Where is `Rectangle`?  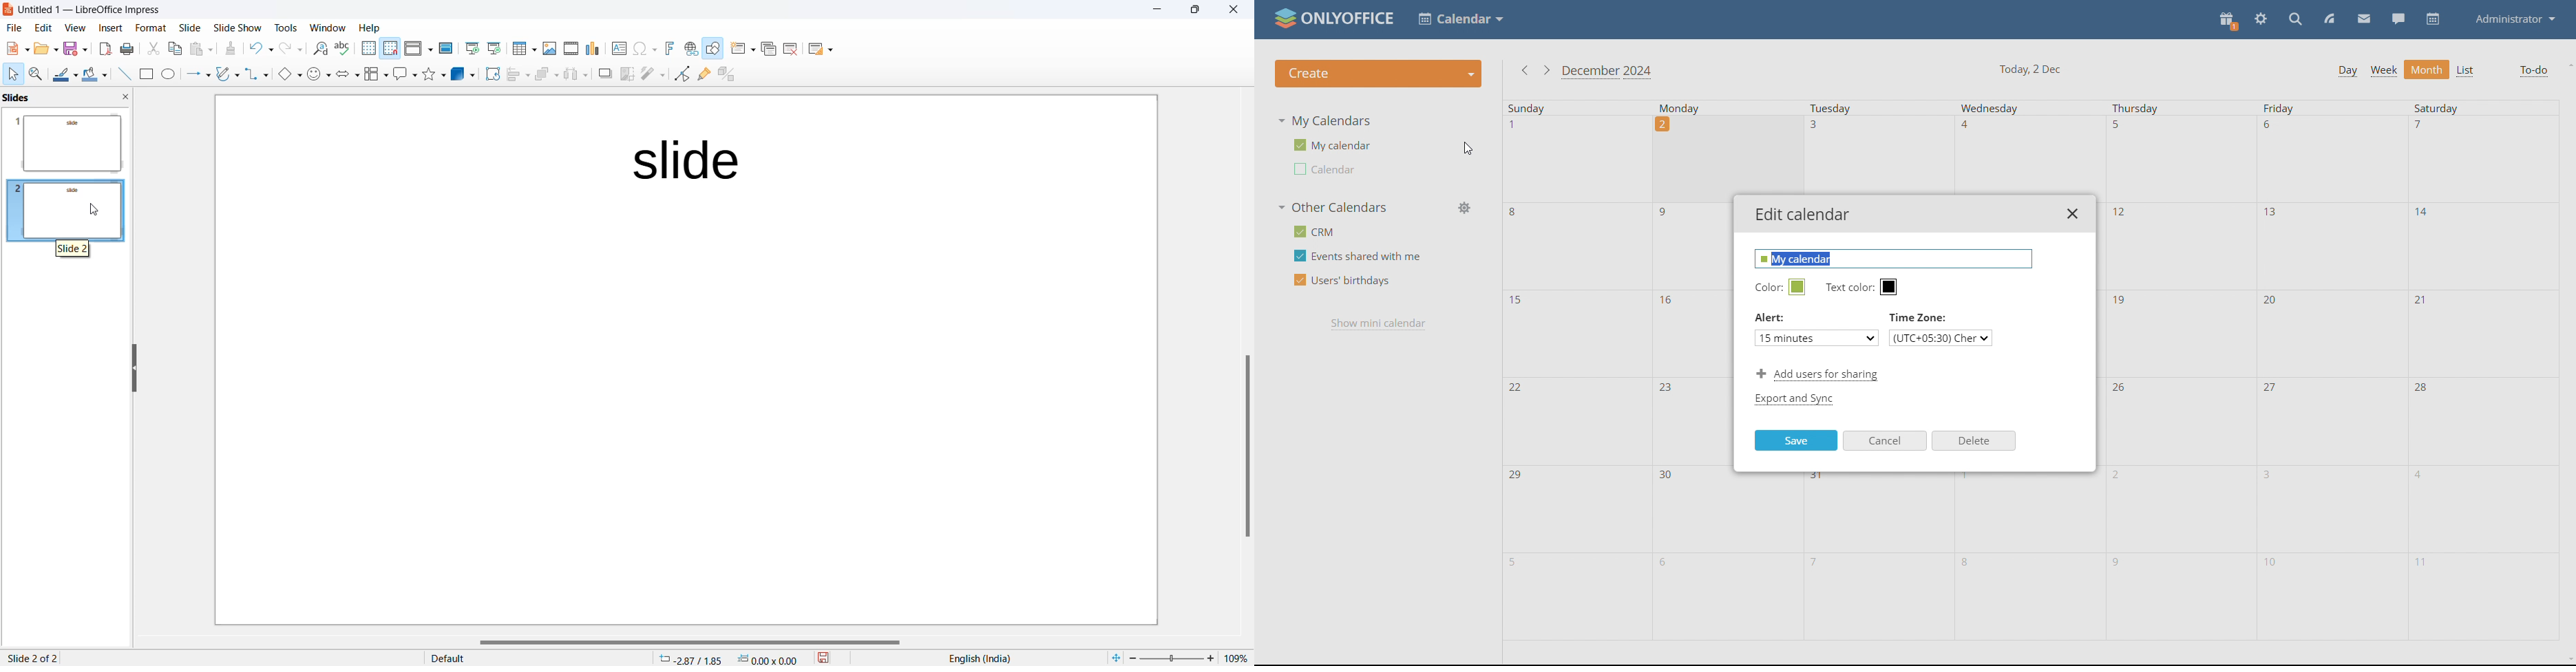
Rectangle is located at coordinates (144, 74).